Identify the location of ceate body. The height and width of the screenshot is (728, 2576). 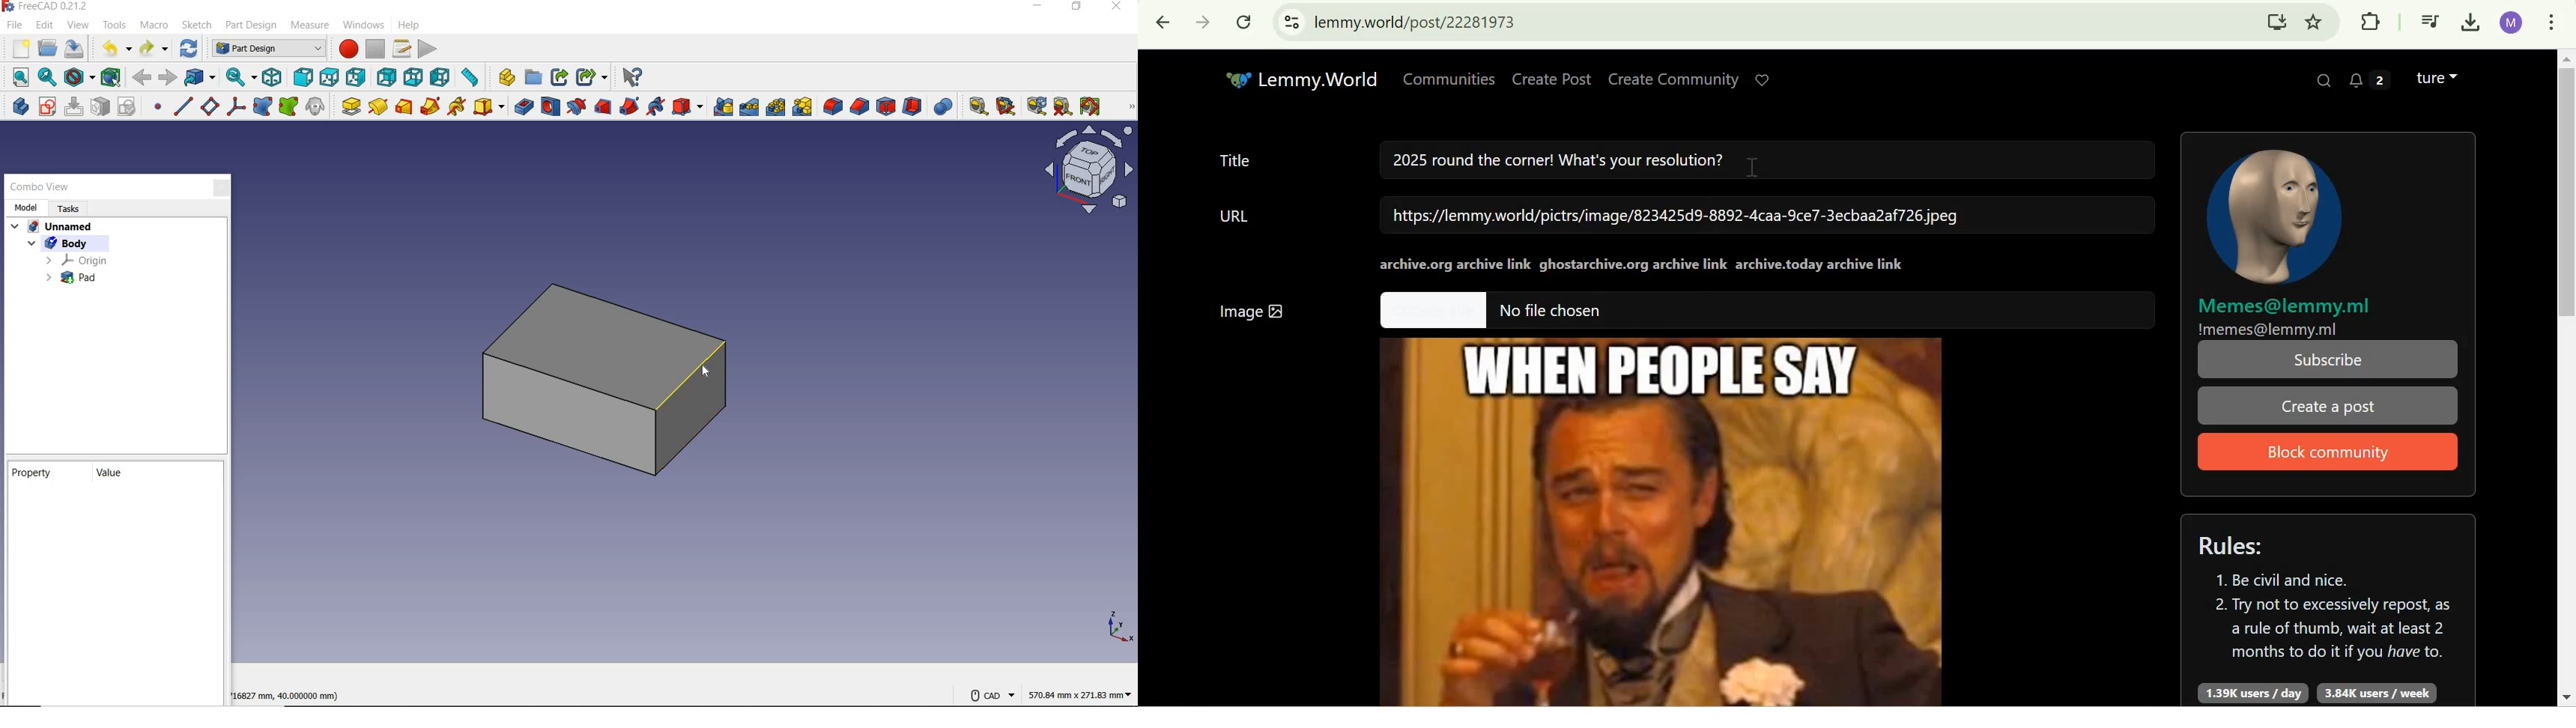
(18, 106).